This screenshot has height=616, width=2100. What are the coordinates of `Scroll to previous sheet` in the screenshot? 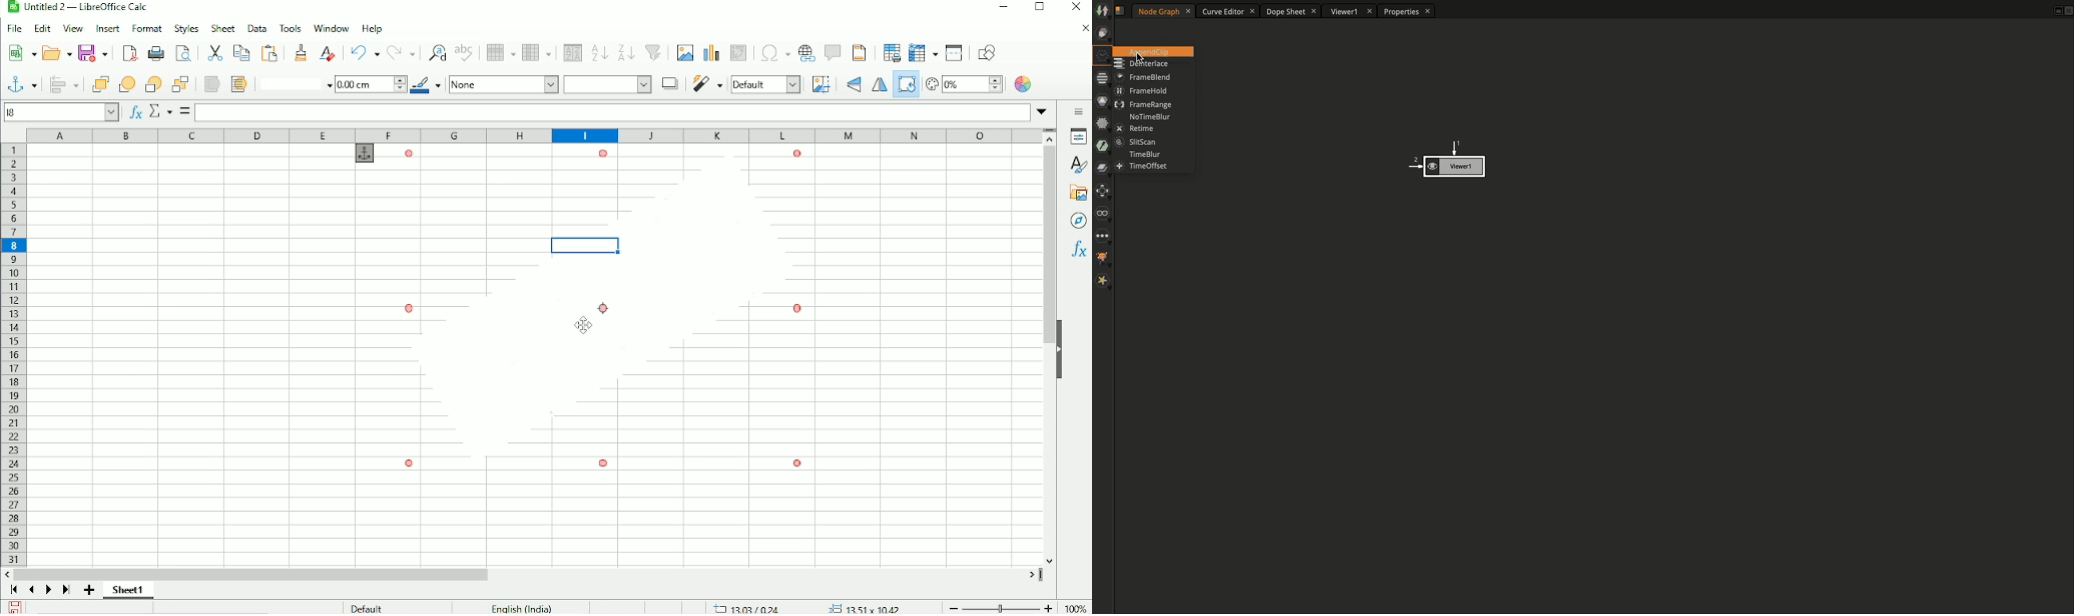 It's located at (30, 590).